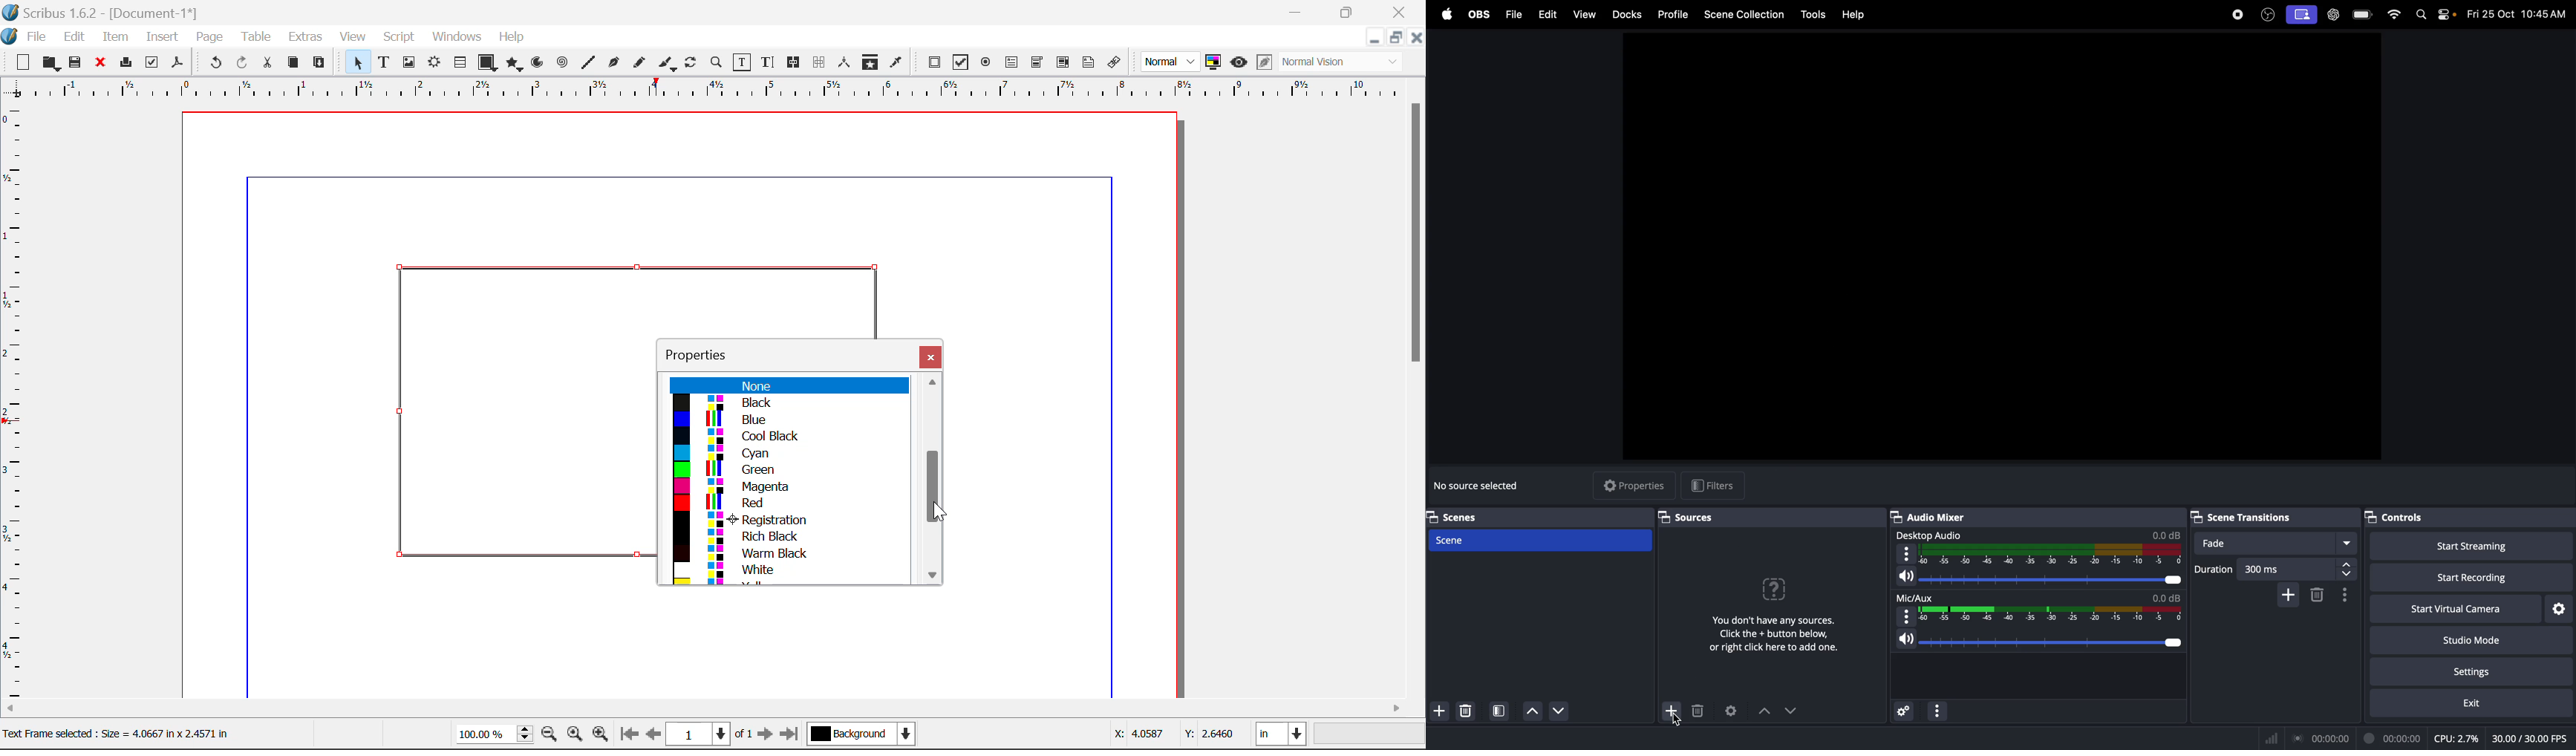 This screenshot has height=756, width=2576. What do you see at coordinates (786, 519) in the screenshot?
I see `Registration` at bounding box center [786, 519].